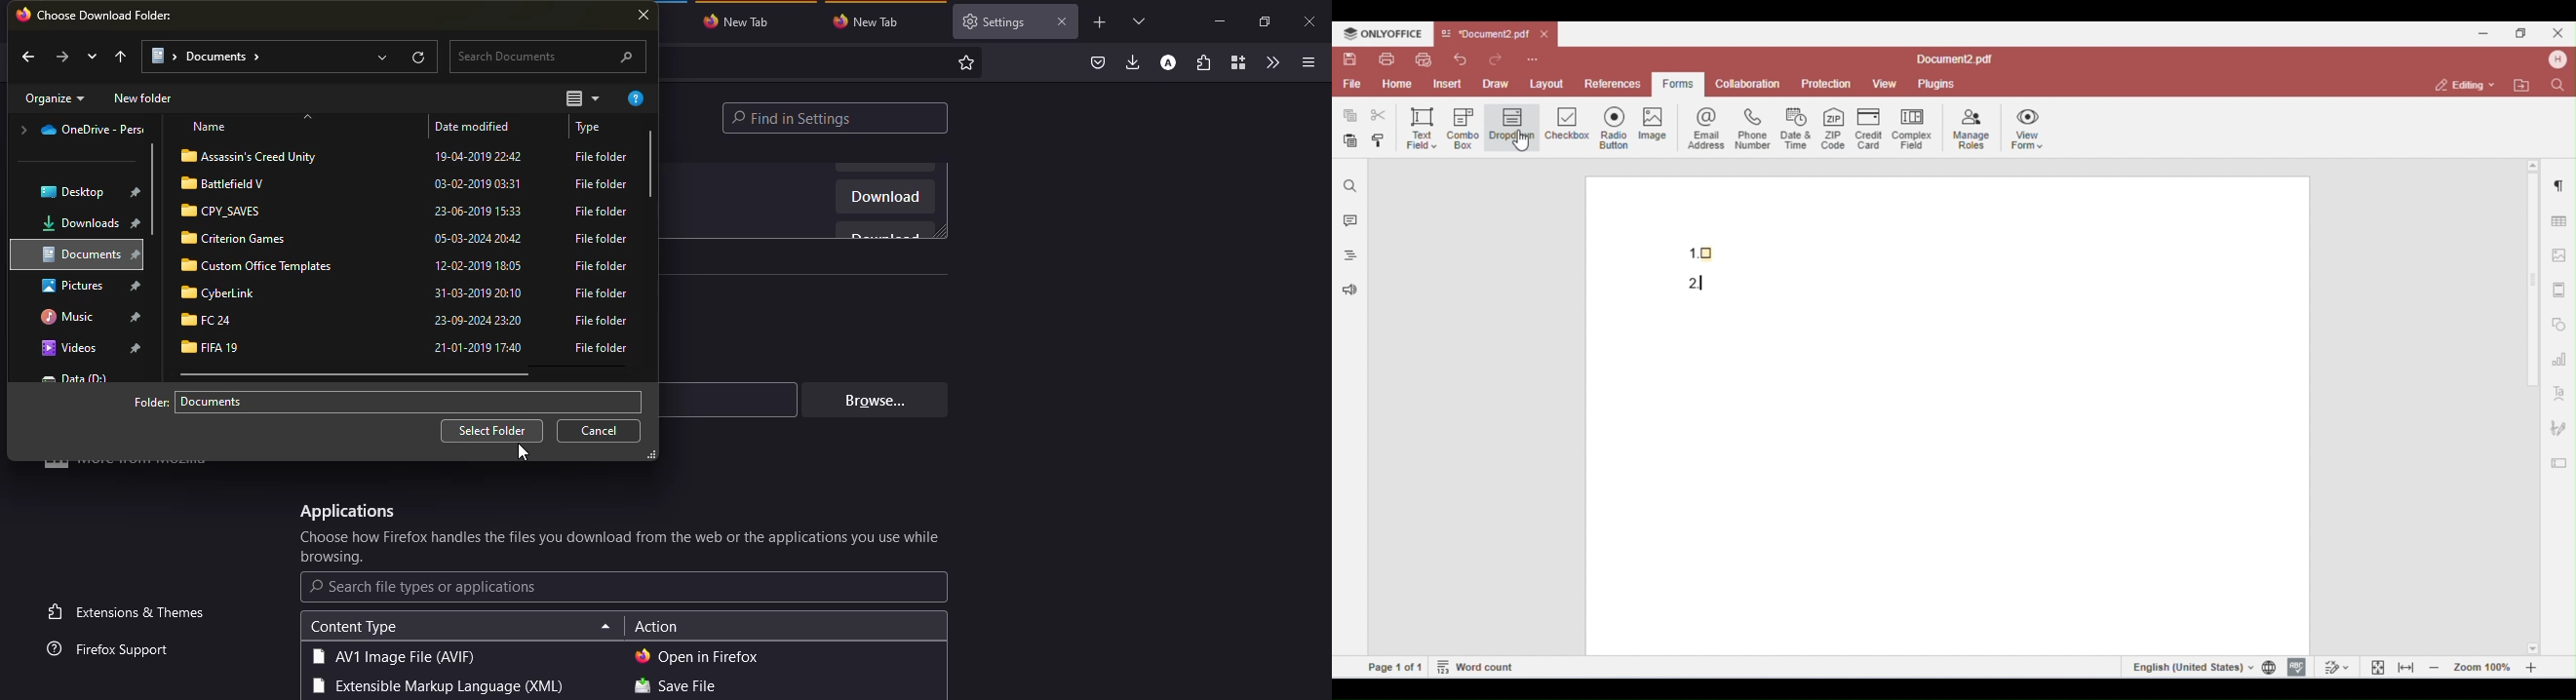  I want to click on go up, so click(124, 56).